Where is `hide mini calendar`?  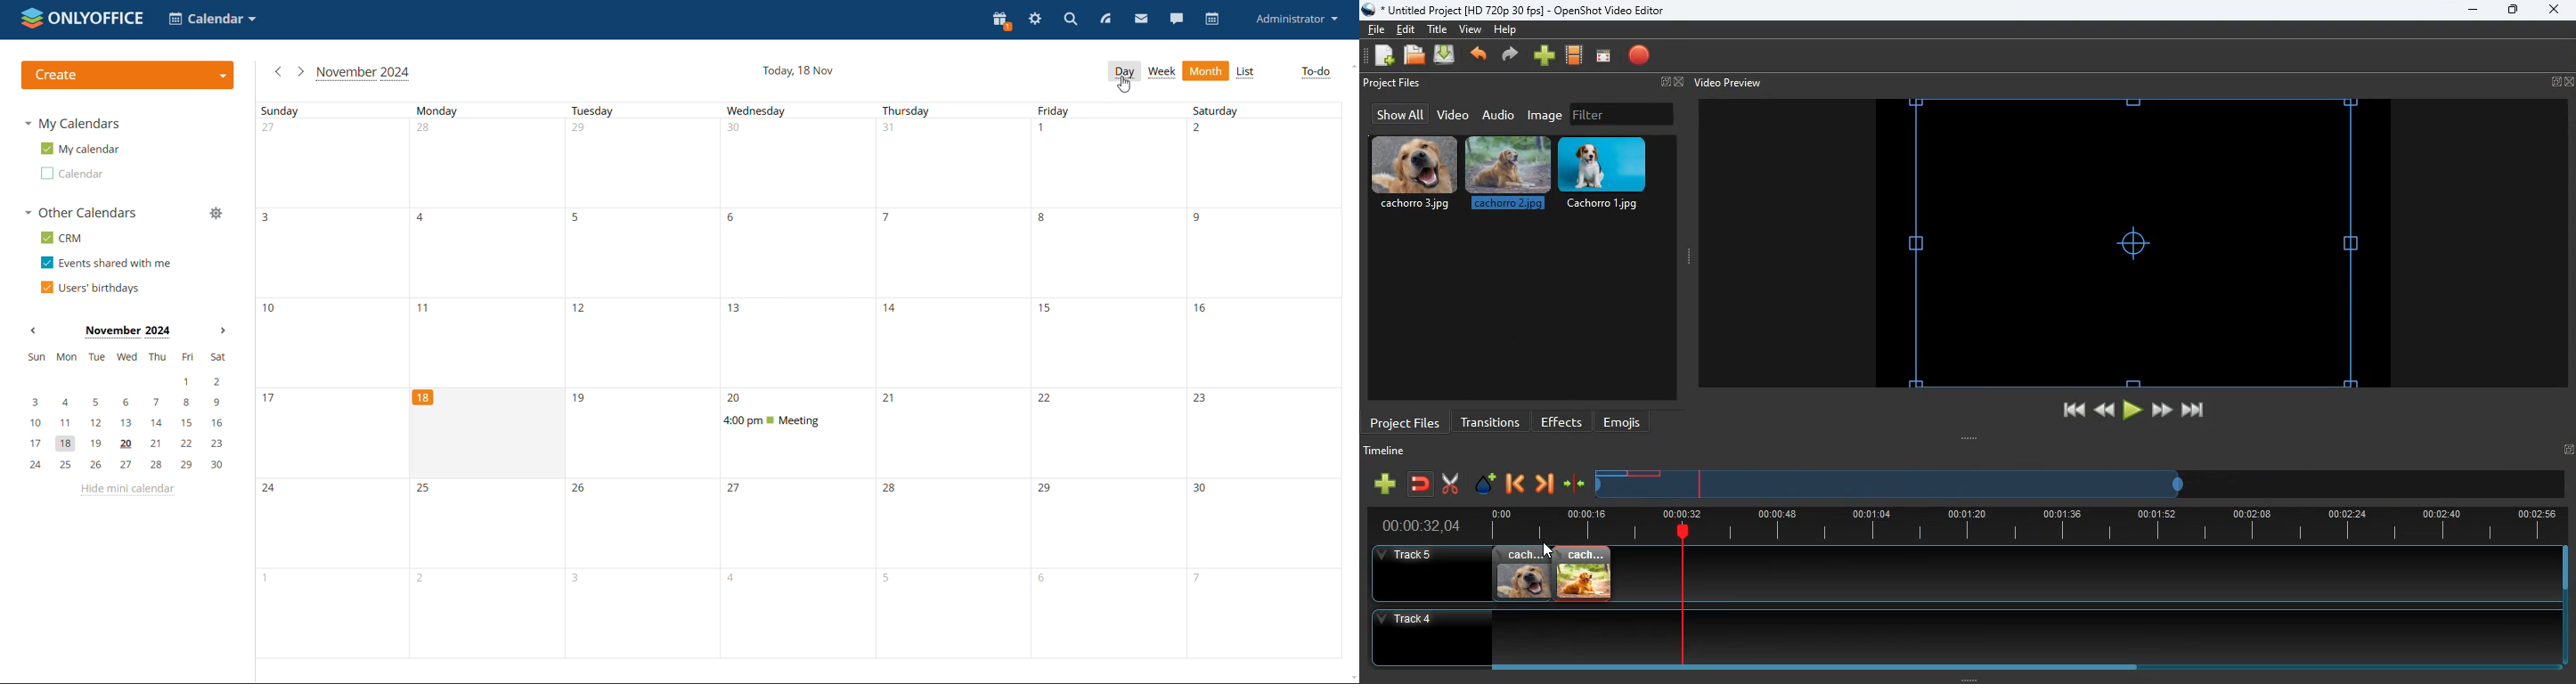 hide mini calendar is located at coordinates (126, 490).